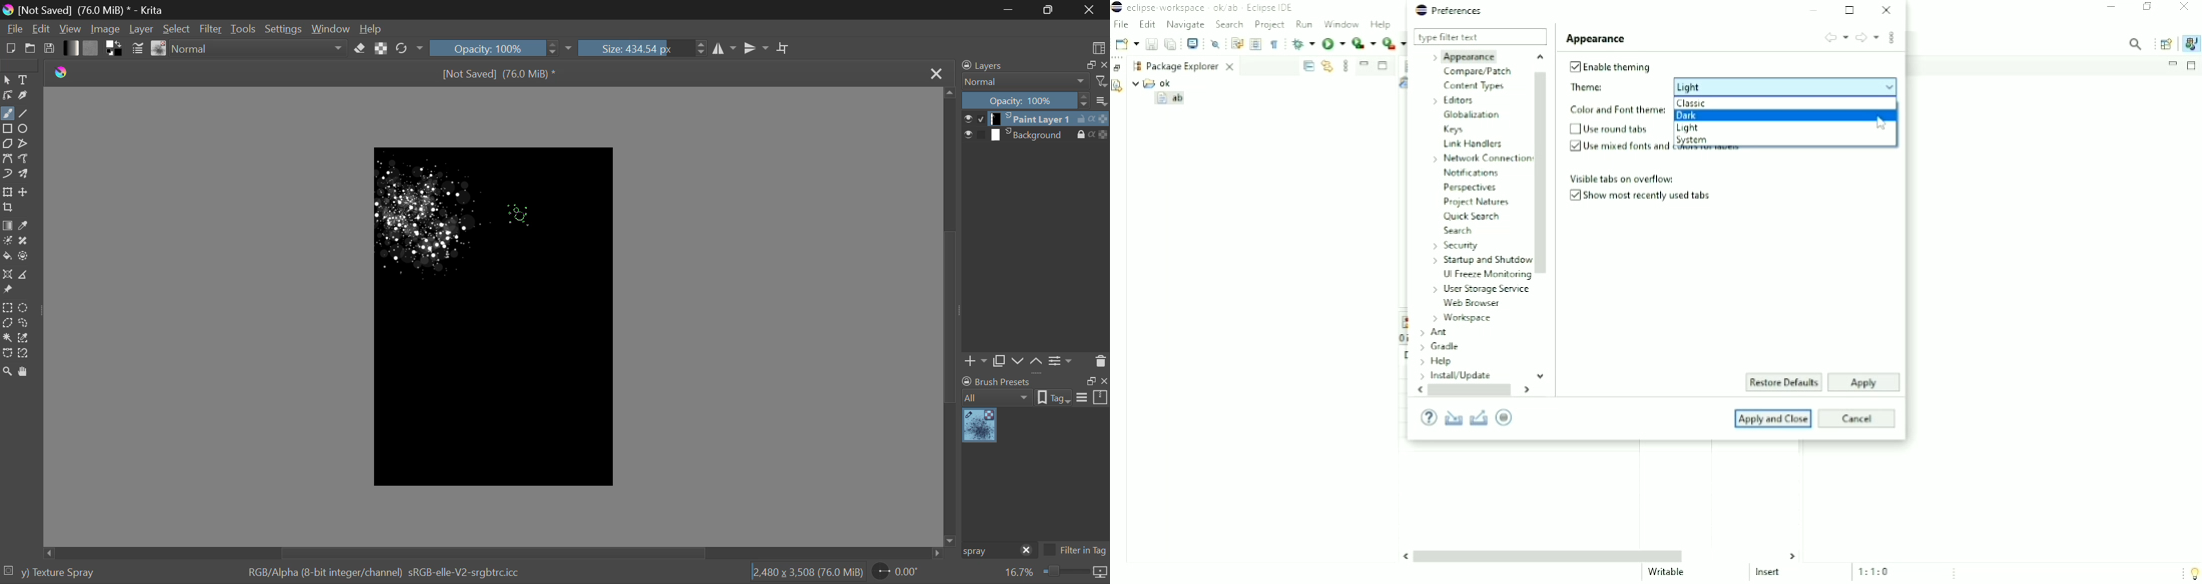  Describe the element at coordinates (999, 363) in the screenshot. I see `Copy Layer` at that location.